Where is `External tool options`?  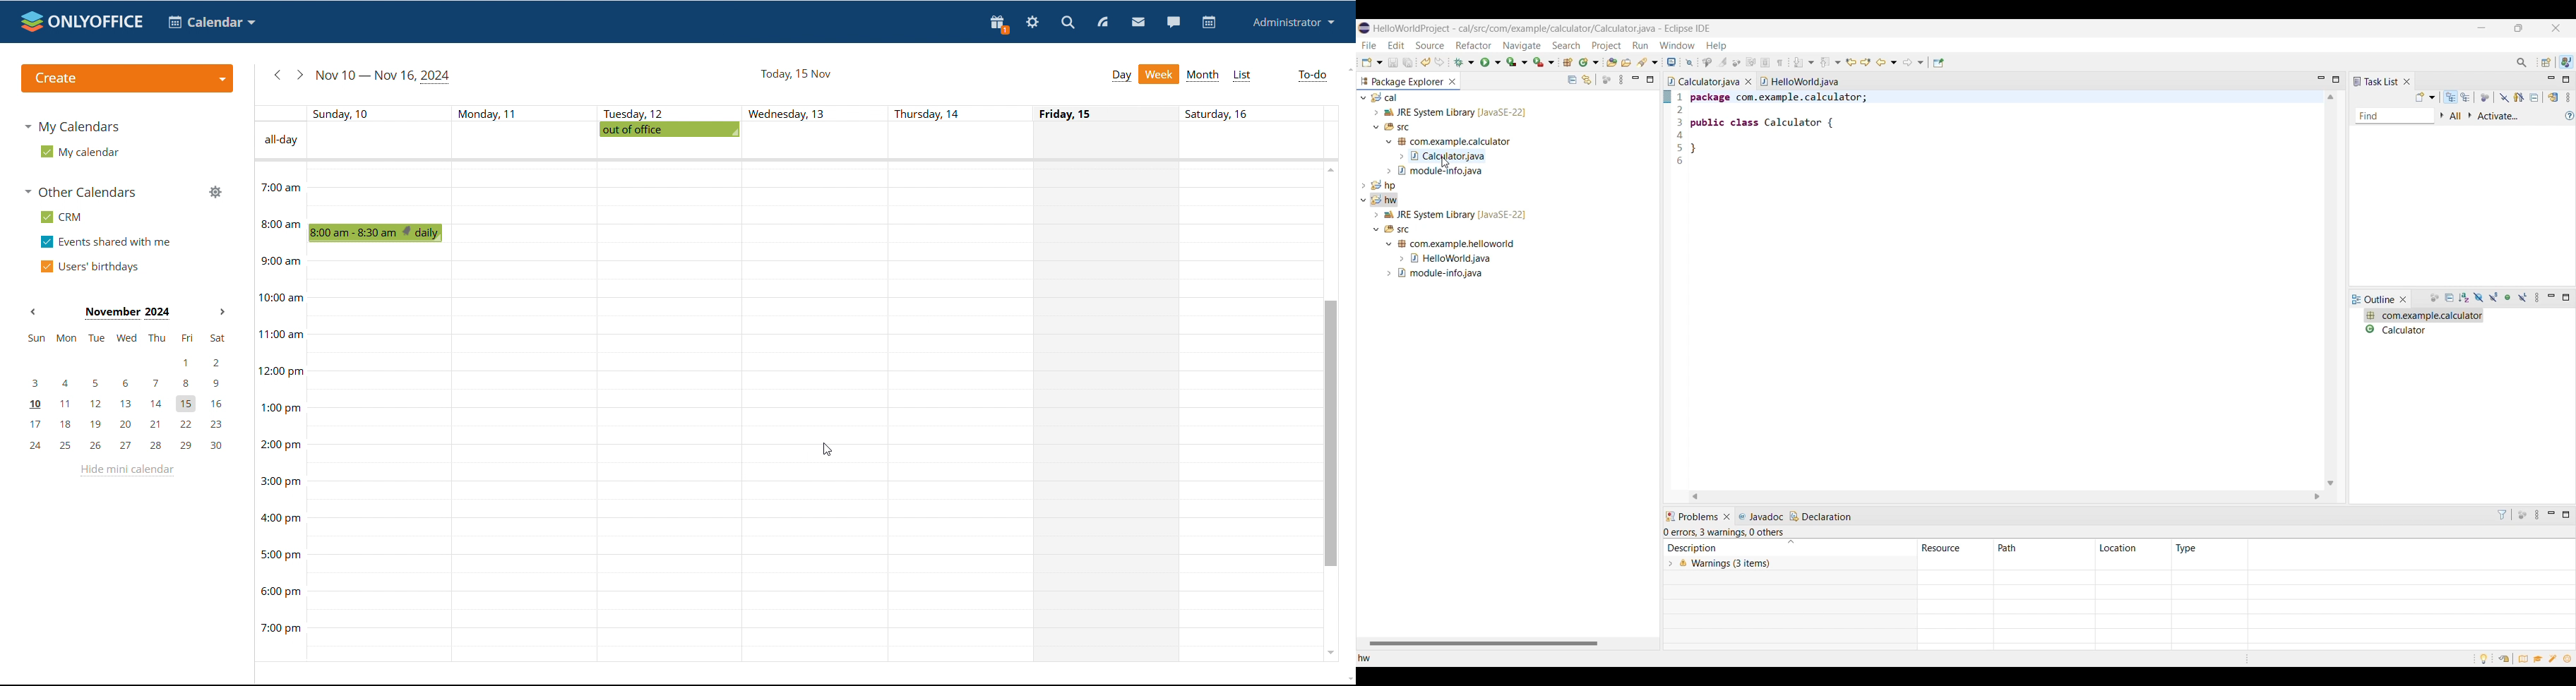 External tool options is located at coordinates (1544, 62).